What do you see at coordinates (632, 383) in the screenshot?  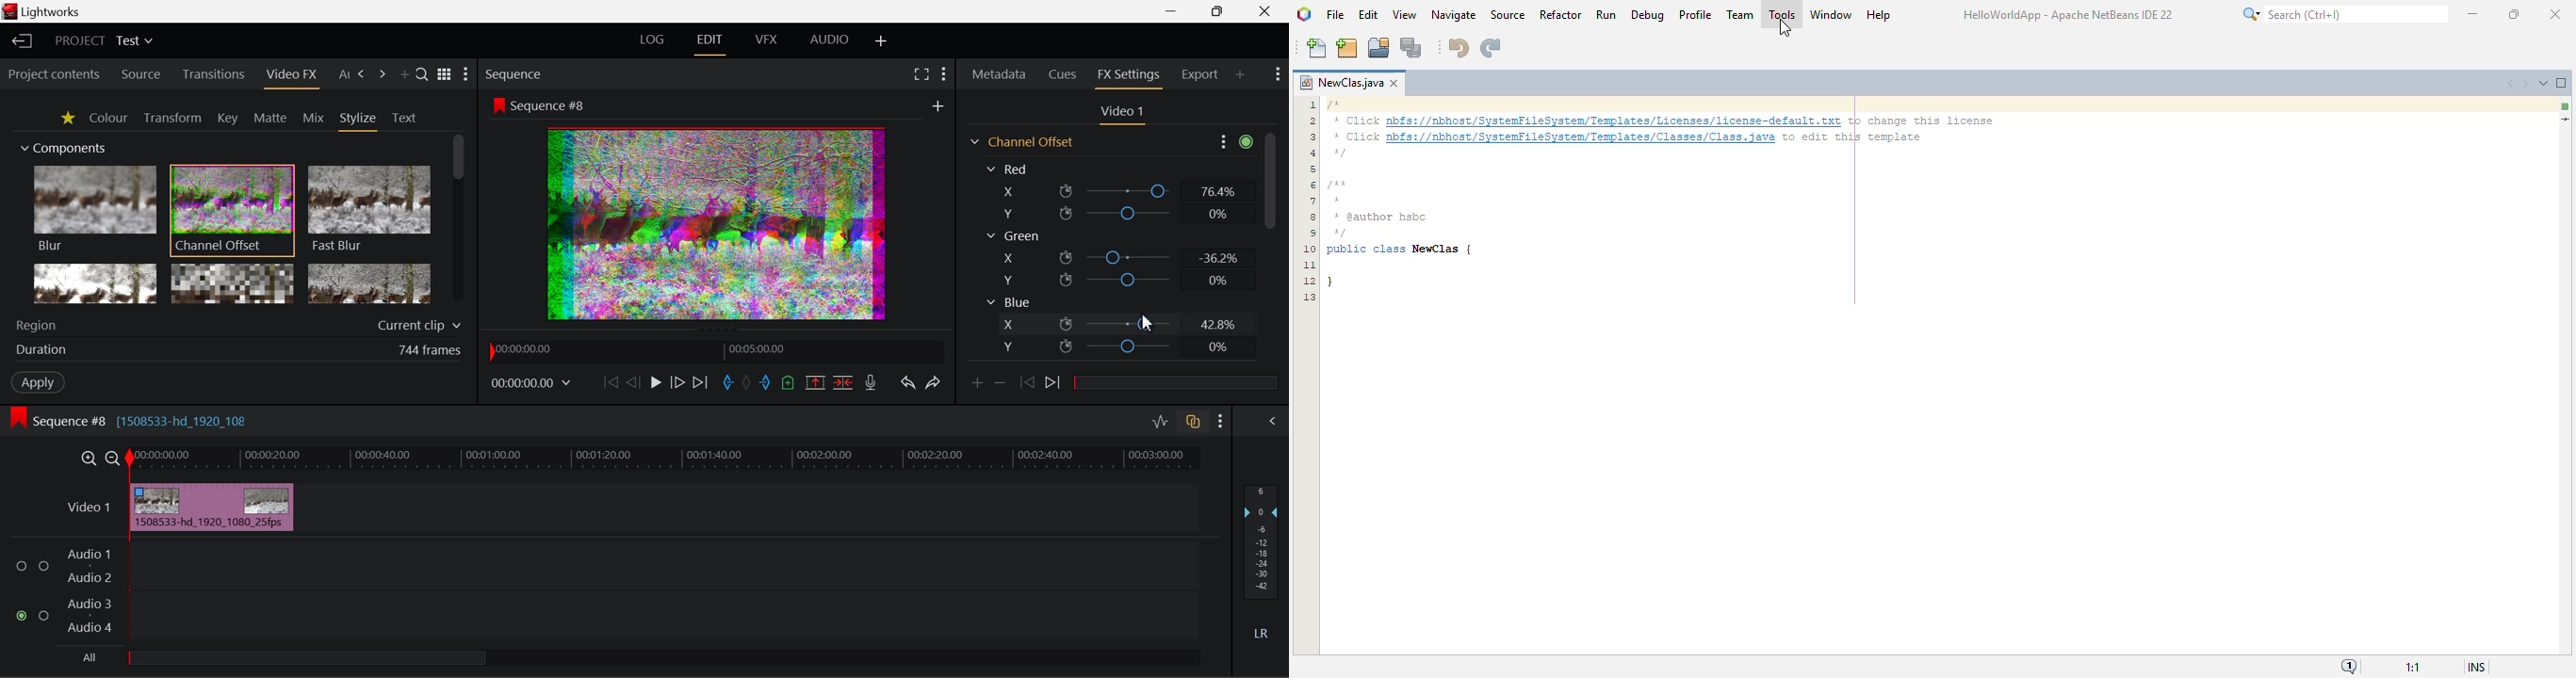 I see `Go Back` at bounding box center [632, 383].